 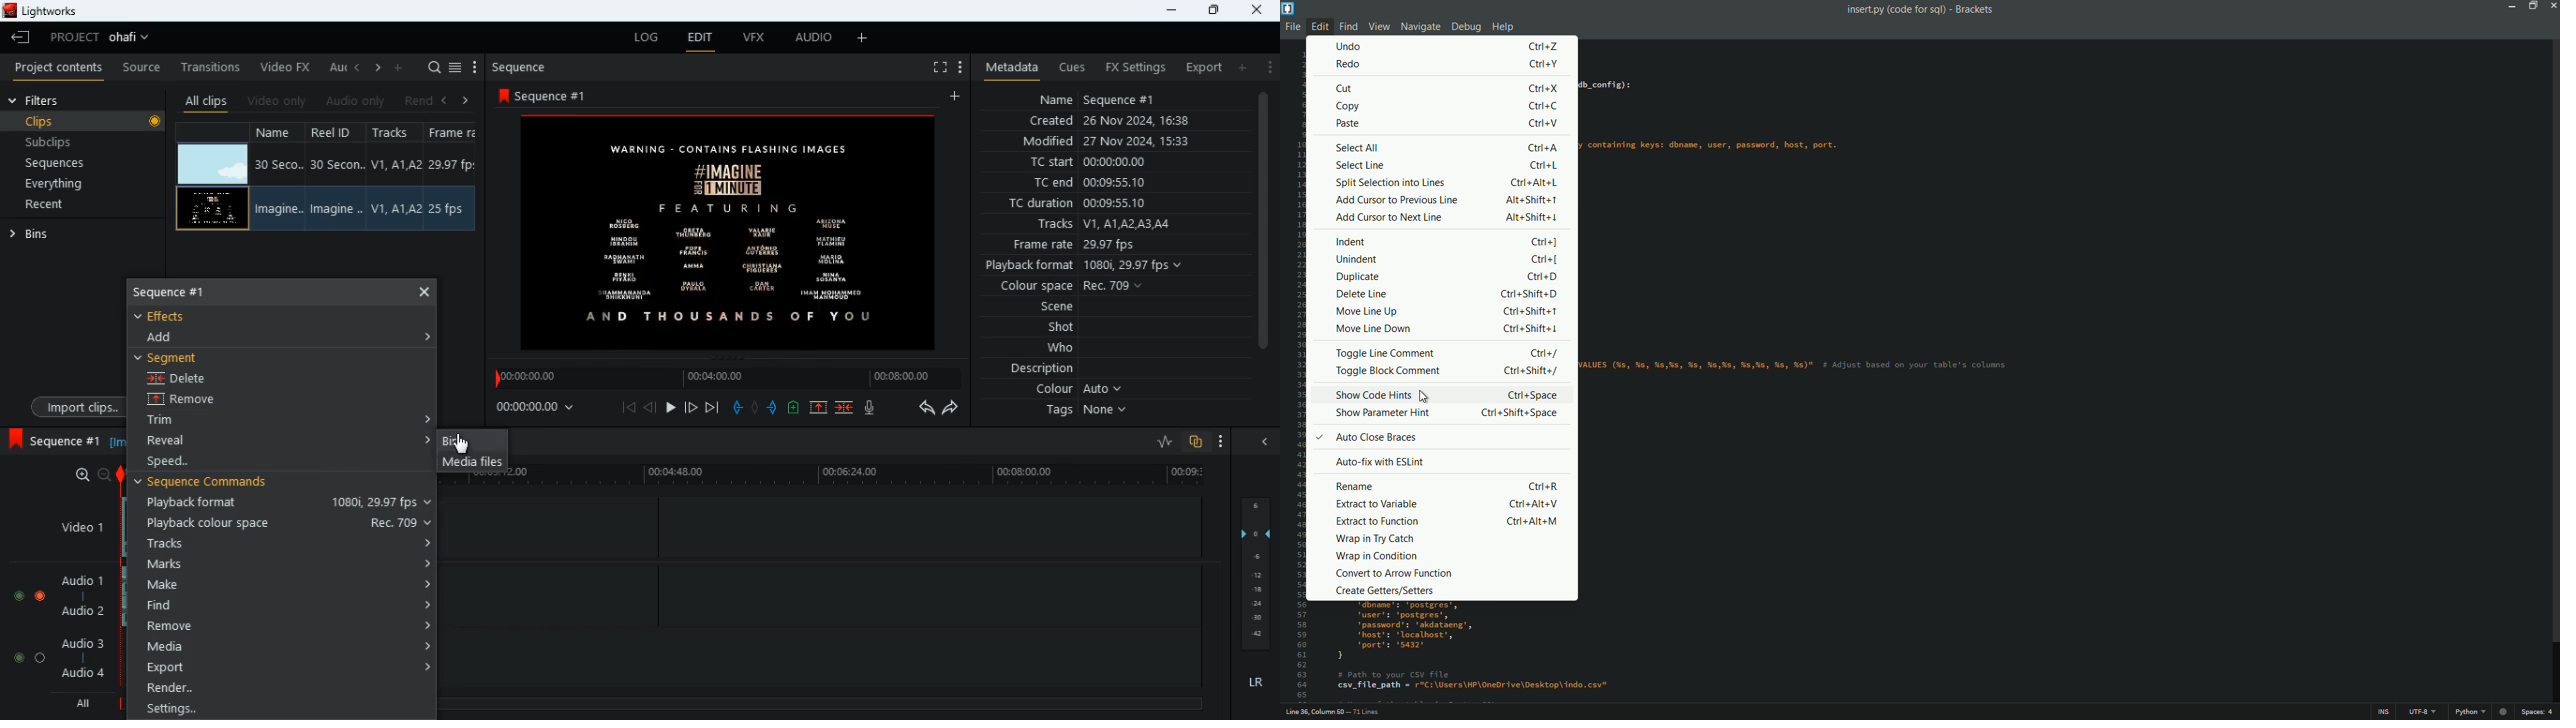 I want to click on add cursor to next line, so click(x=1387, y=219).